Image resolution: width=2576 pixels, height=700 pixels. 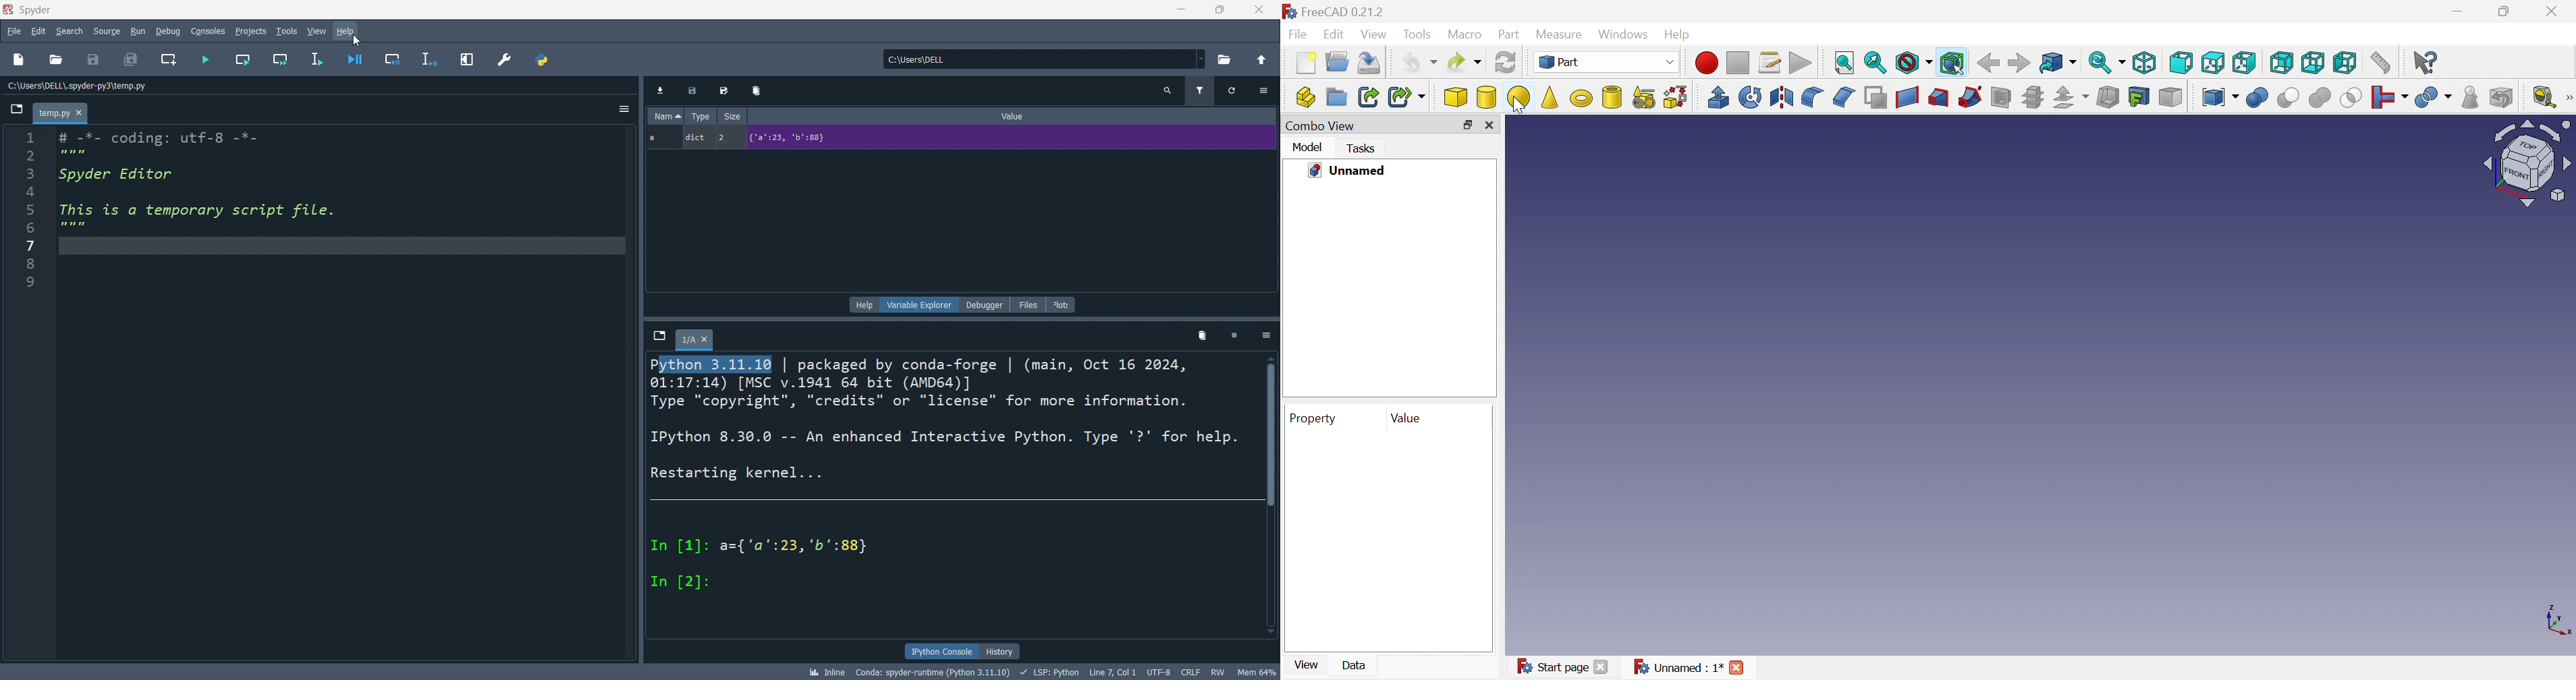 What do you see at coordinates (2424, 62) in the screenshot?
I see `What's this?` at bounding box center [2424, 62].